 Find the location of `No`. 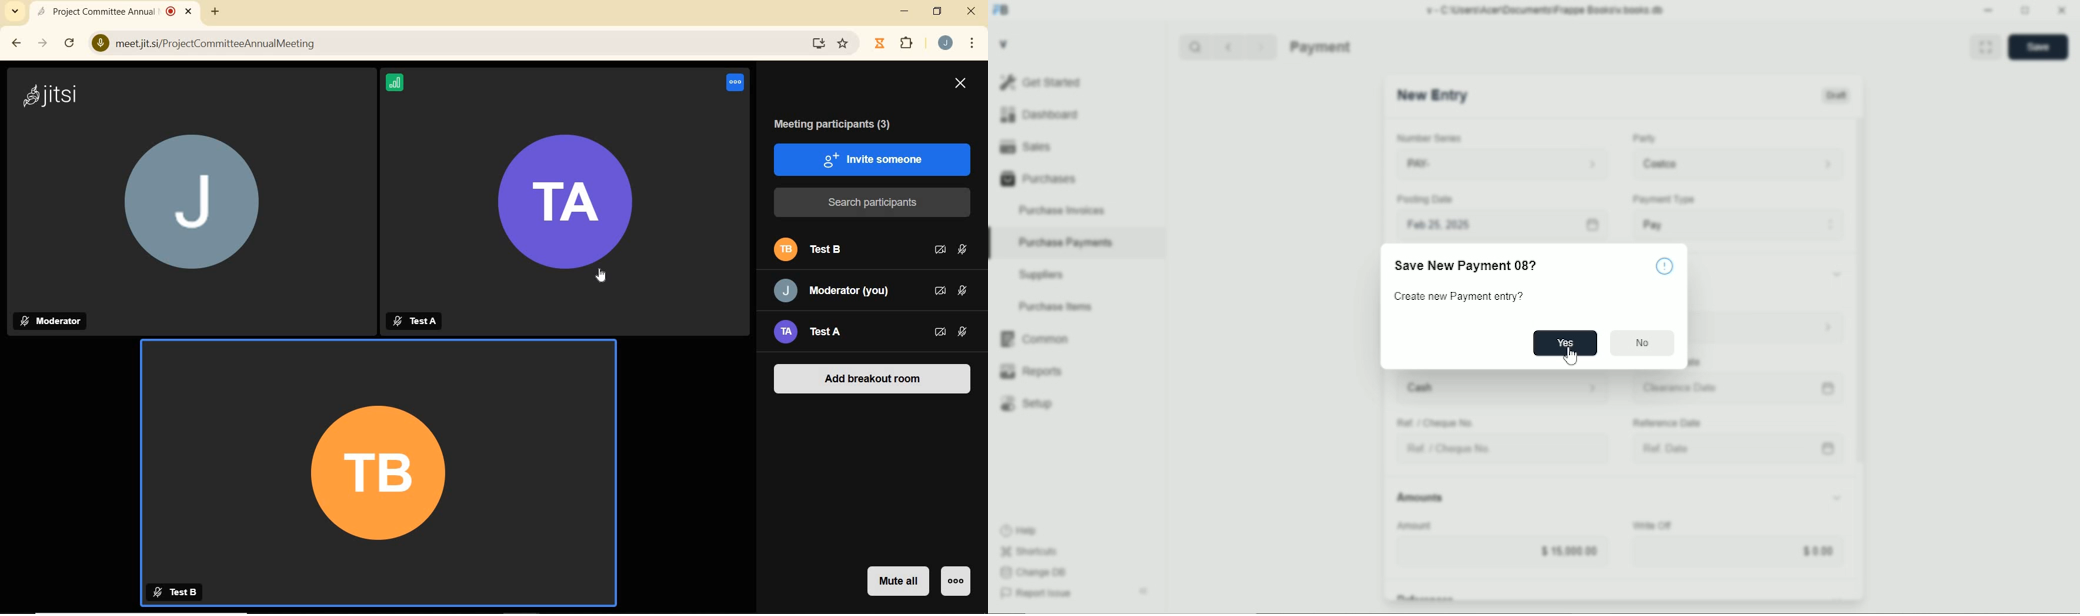

No is located at coordinates (1642, 343).